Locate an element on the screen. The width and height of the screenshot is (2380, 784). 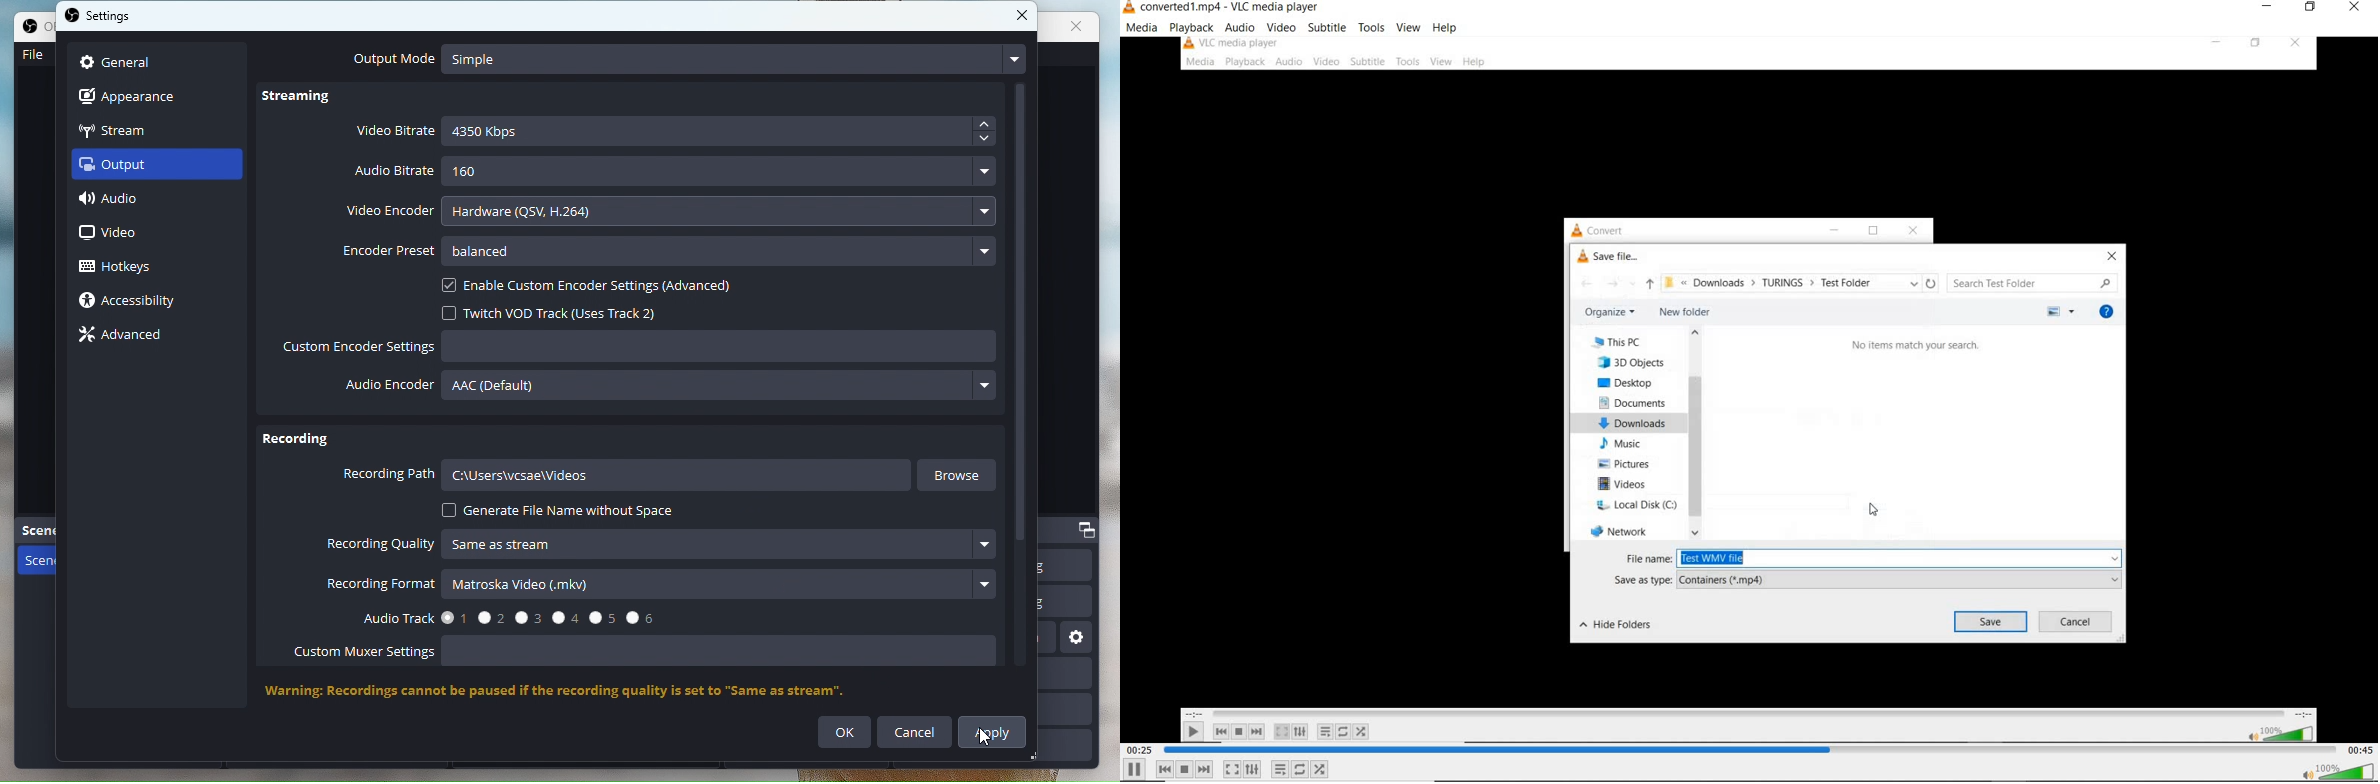
Encoder preset is located at coordinates (667, 250).